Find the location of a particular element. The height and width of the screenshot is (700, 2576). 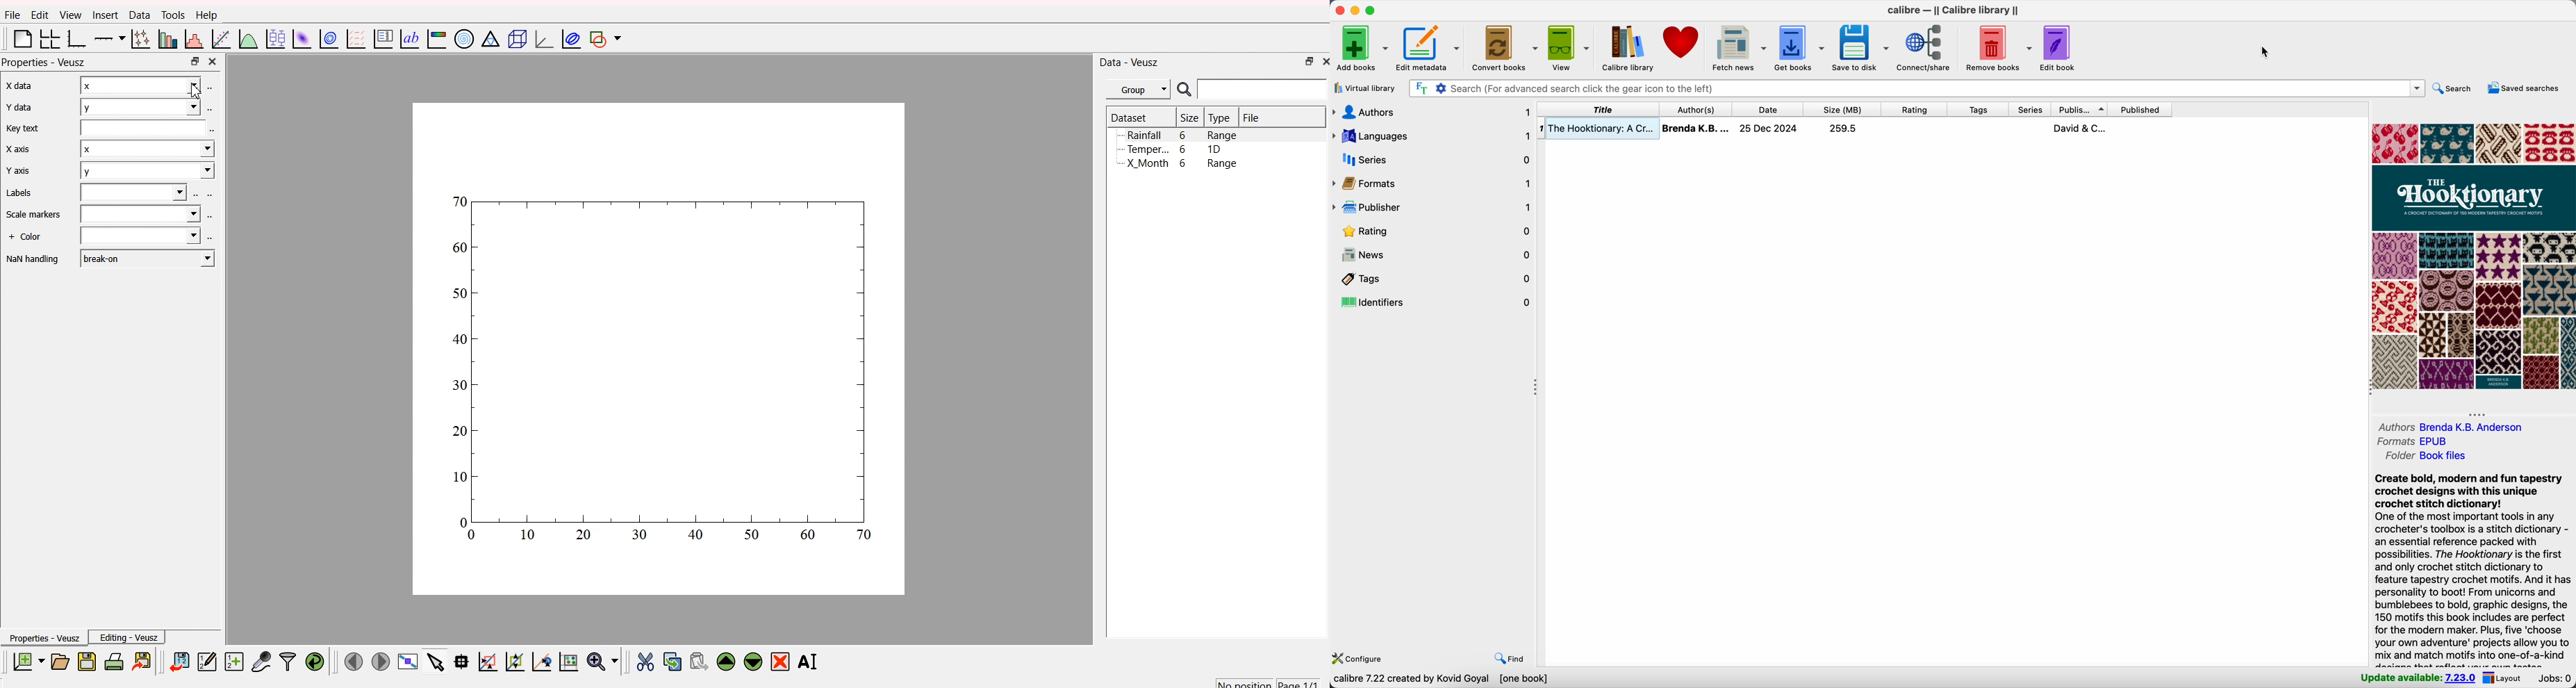

book is located at coordinates (1854, 129).